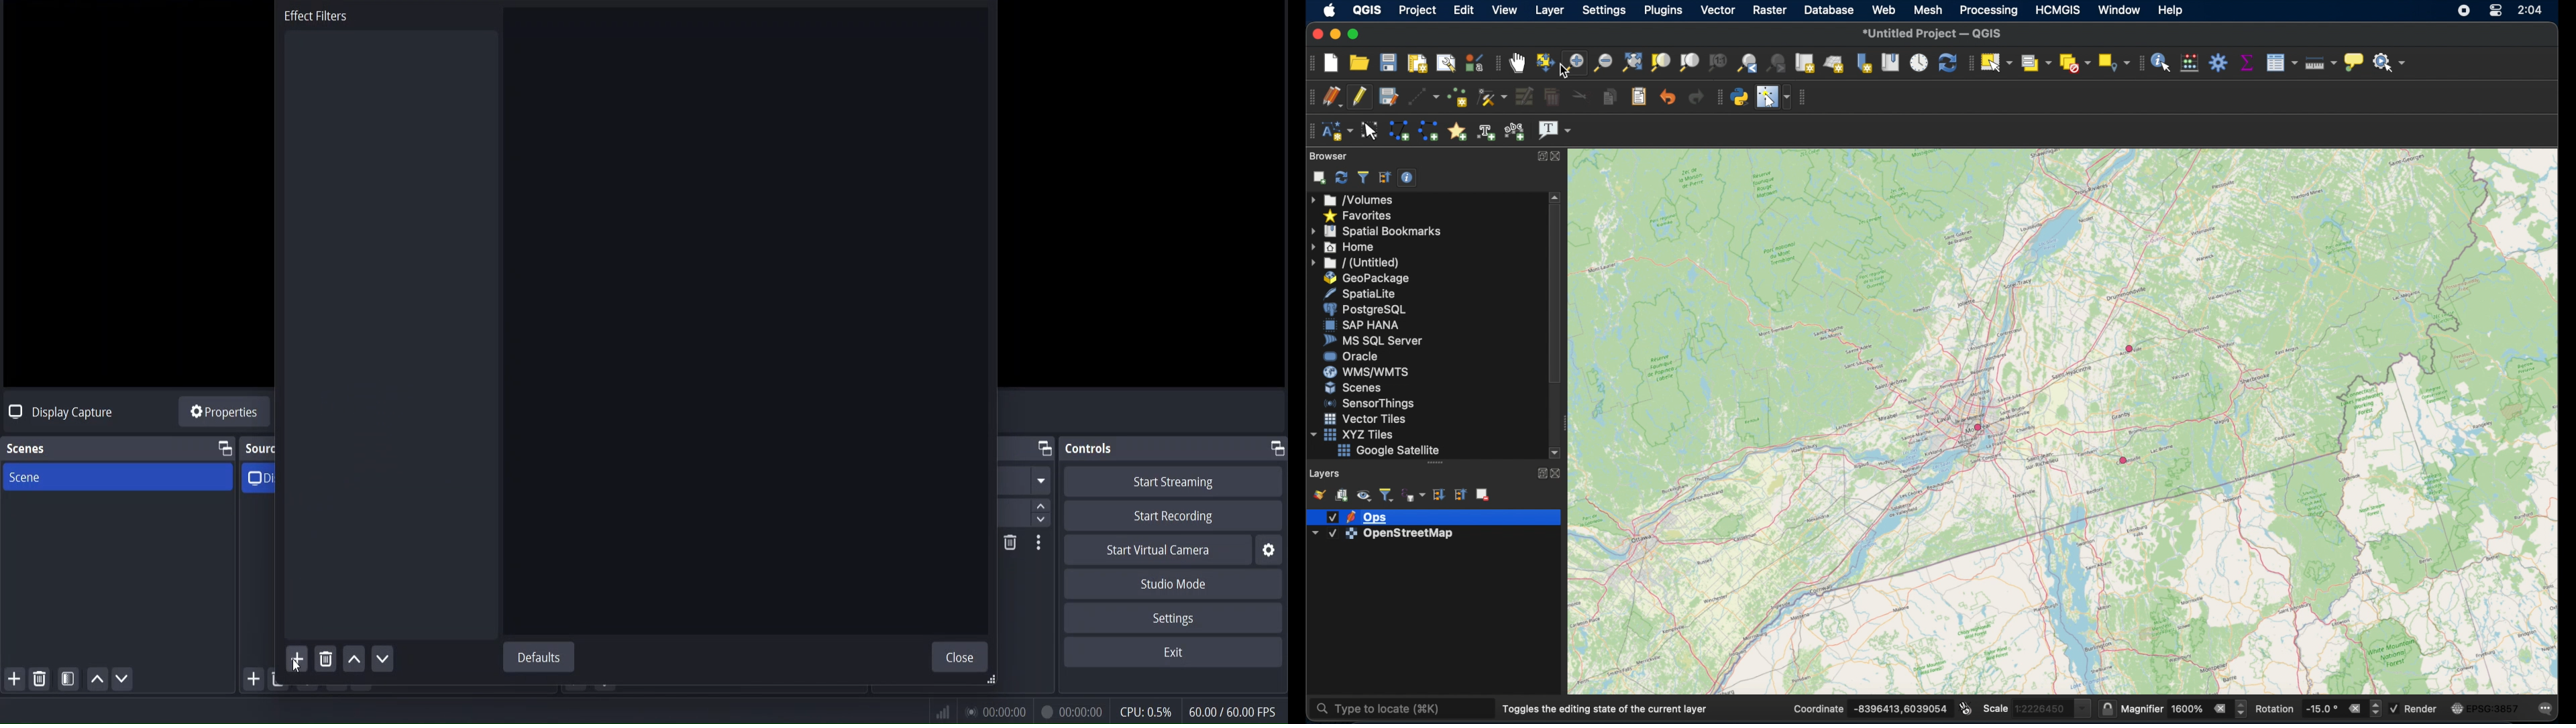 The width and height of the screenshot is (2576, 728). Describe the element at coordinates (1460, 494) in the screenshot. I see `collapse all` at that location.